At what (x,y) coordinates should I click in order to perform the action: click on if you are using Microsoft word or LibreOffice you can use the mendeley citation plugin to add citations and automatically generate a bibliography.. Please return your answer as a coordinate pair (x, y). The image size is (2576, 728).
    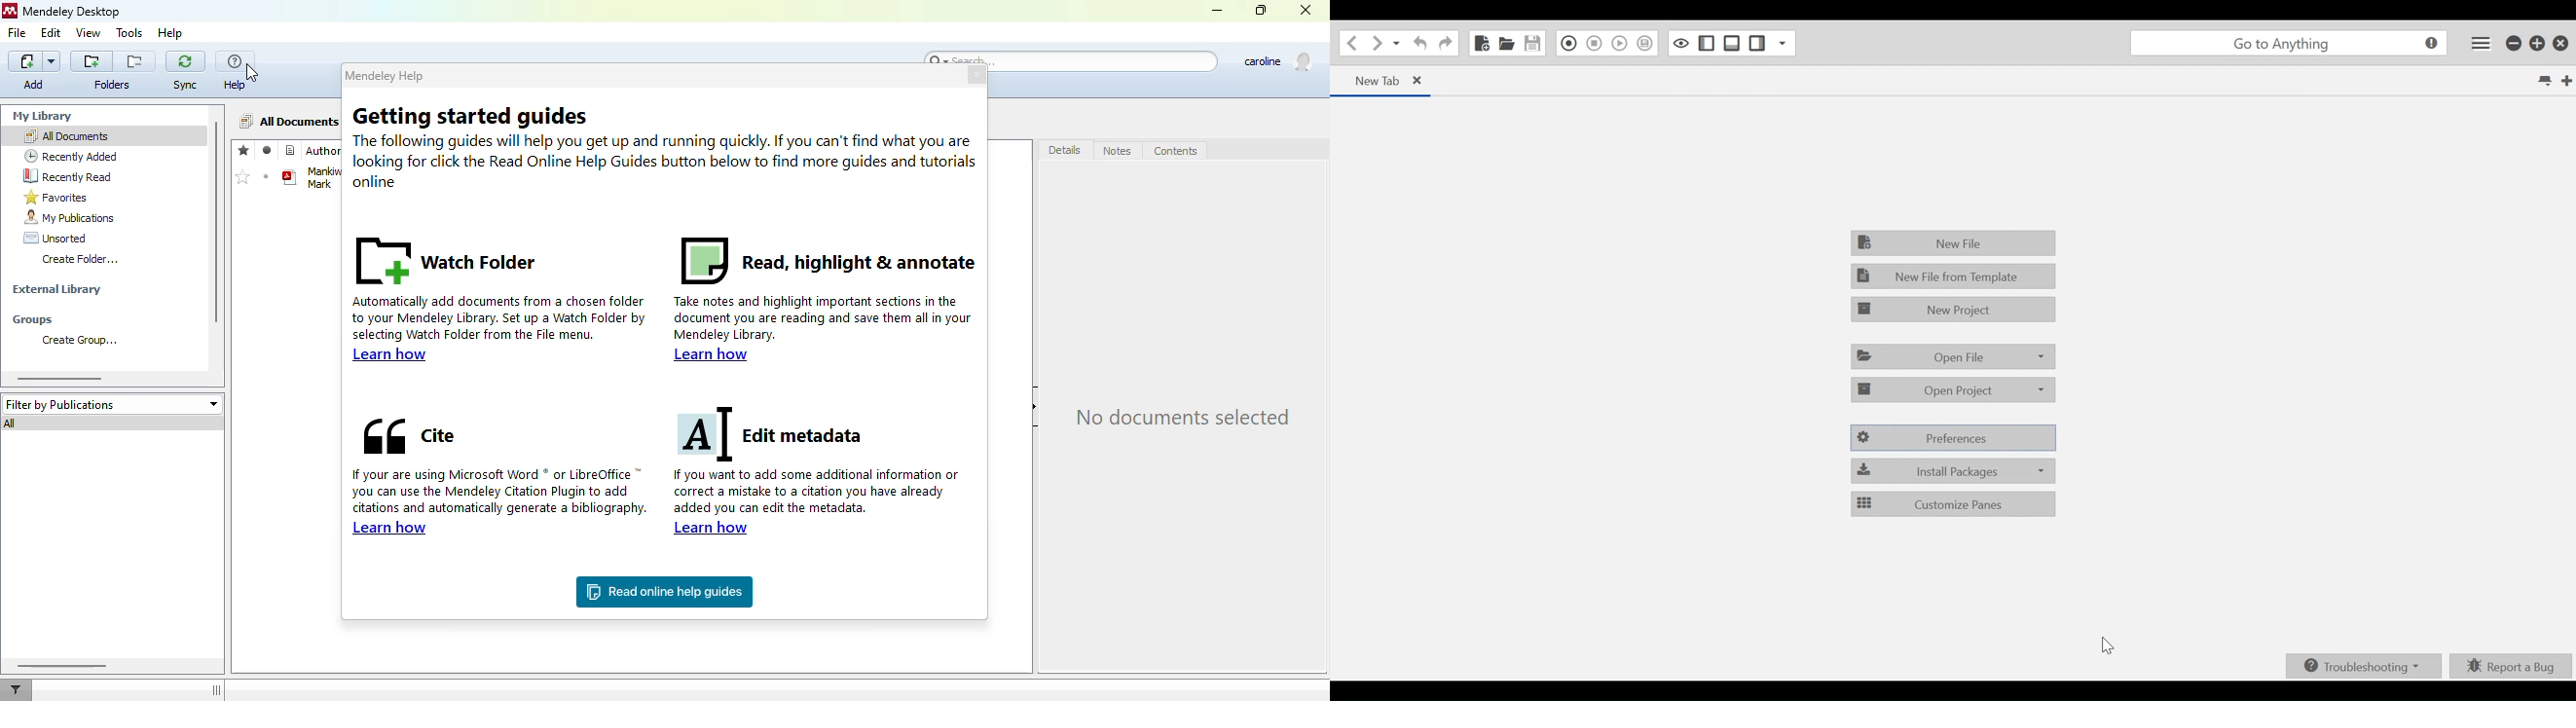
    Looking at the image, I should click on (499, 490).